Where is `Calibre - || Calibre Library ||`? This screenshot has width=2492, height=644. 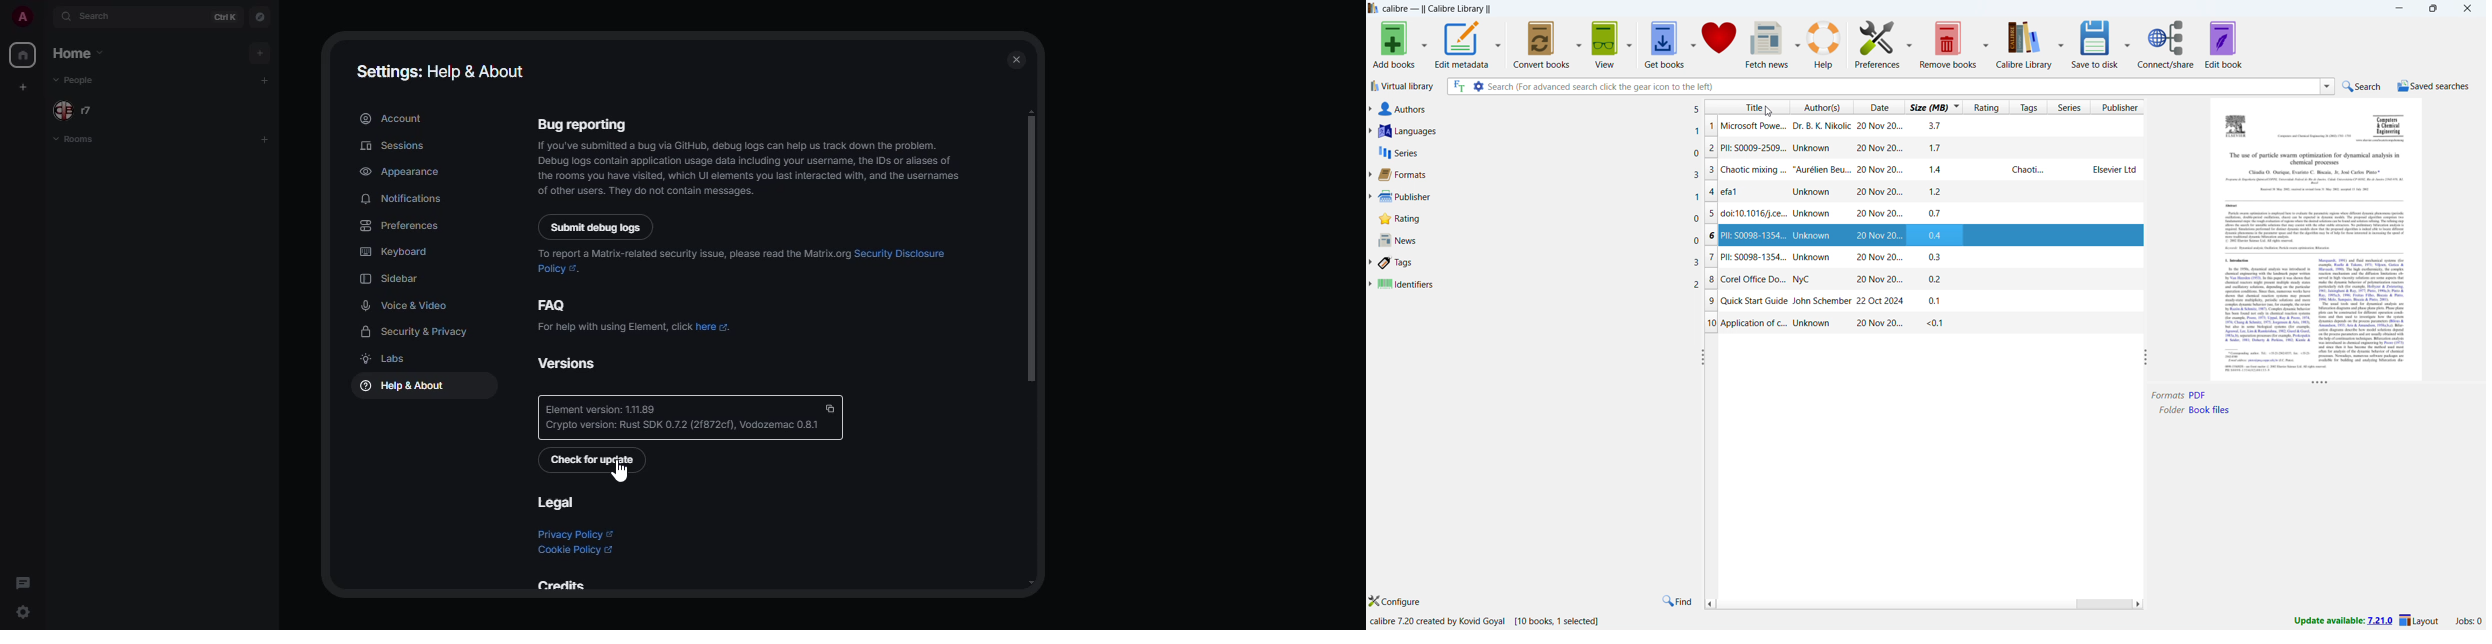 Calibre - || Calibre Library || is located at coordinates (1438, 8).